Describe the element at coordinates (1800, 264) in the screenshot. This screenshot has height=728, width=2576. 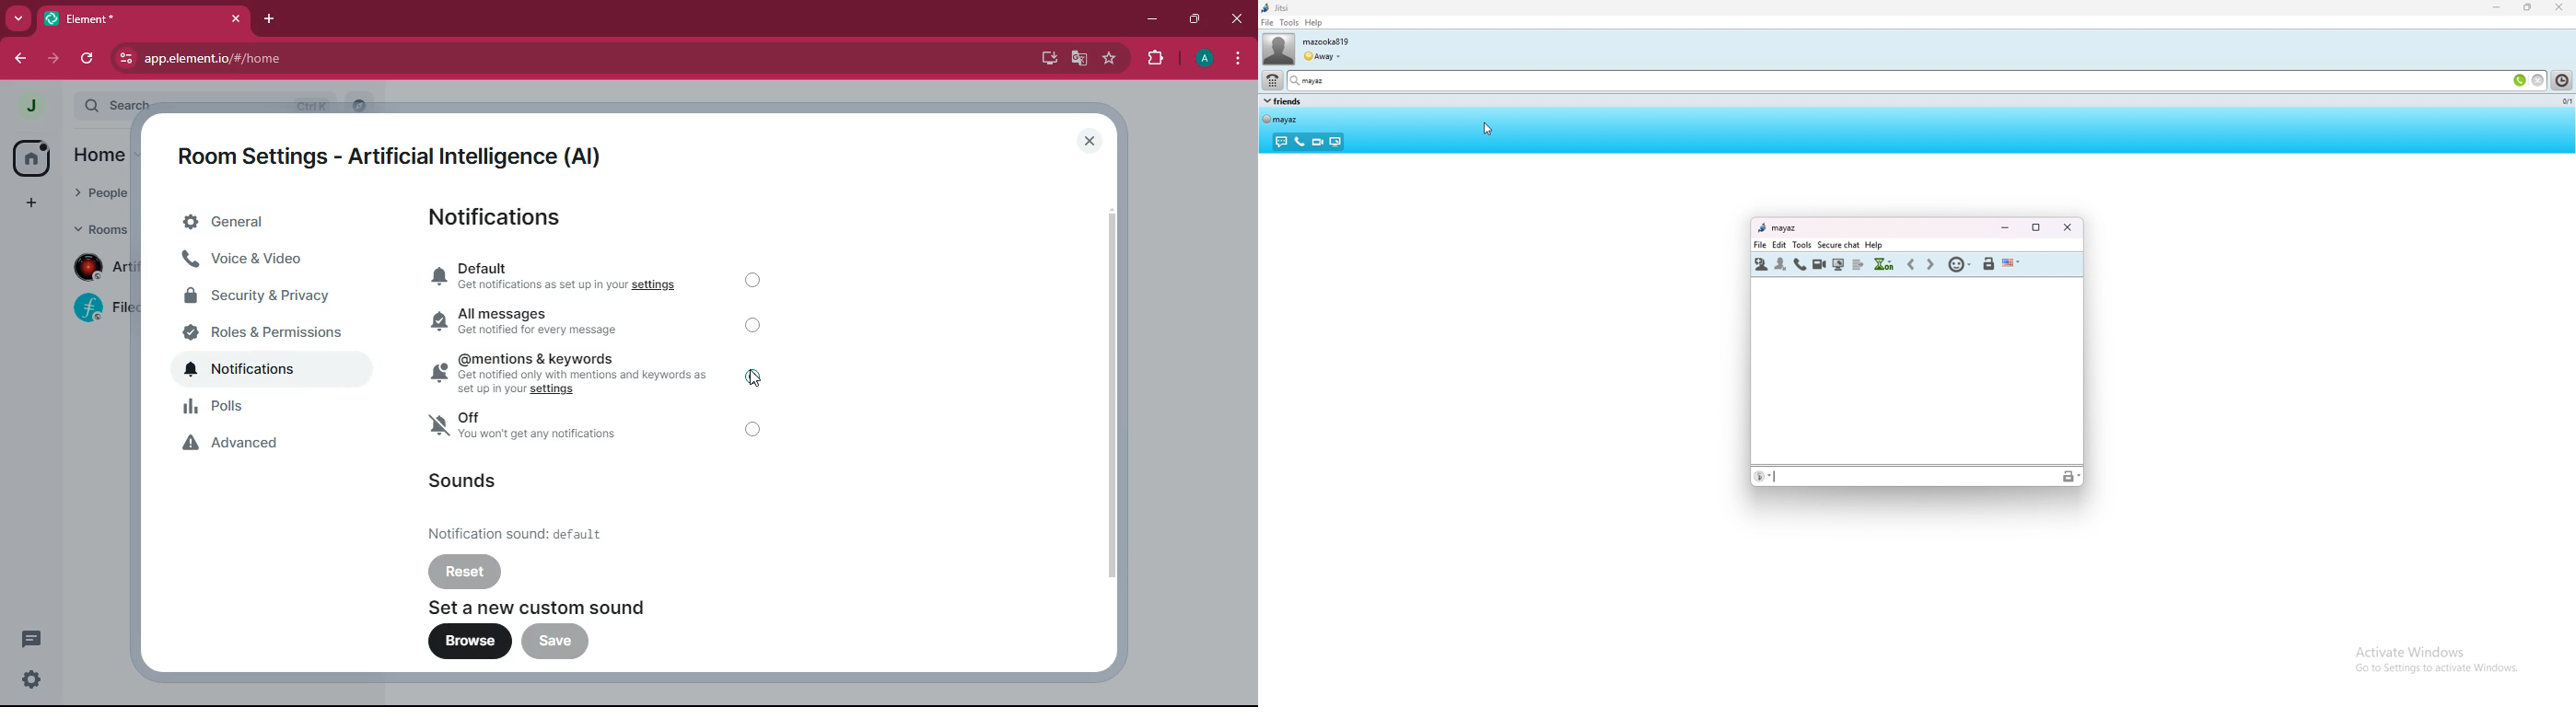
I see `call contact` at that location.